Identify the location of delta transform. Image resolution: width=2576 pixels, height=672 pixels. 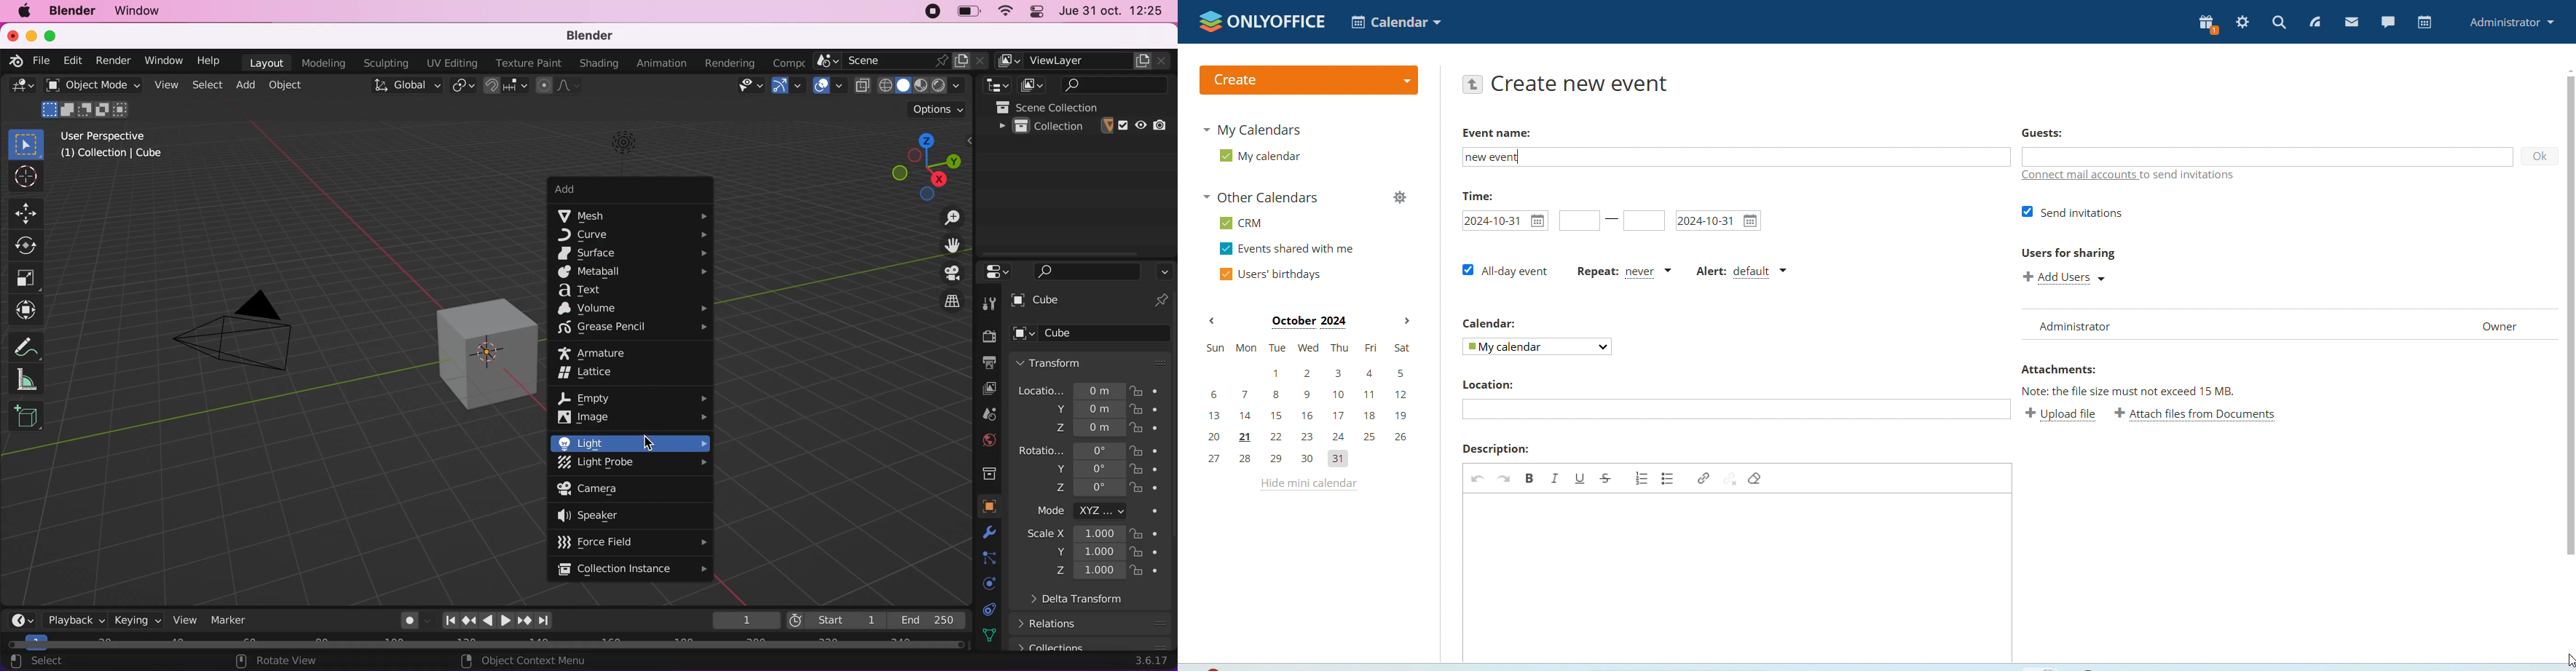
(1102, 603).